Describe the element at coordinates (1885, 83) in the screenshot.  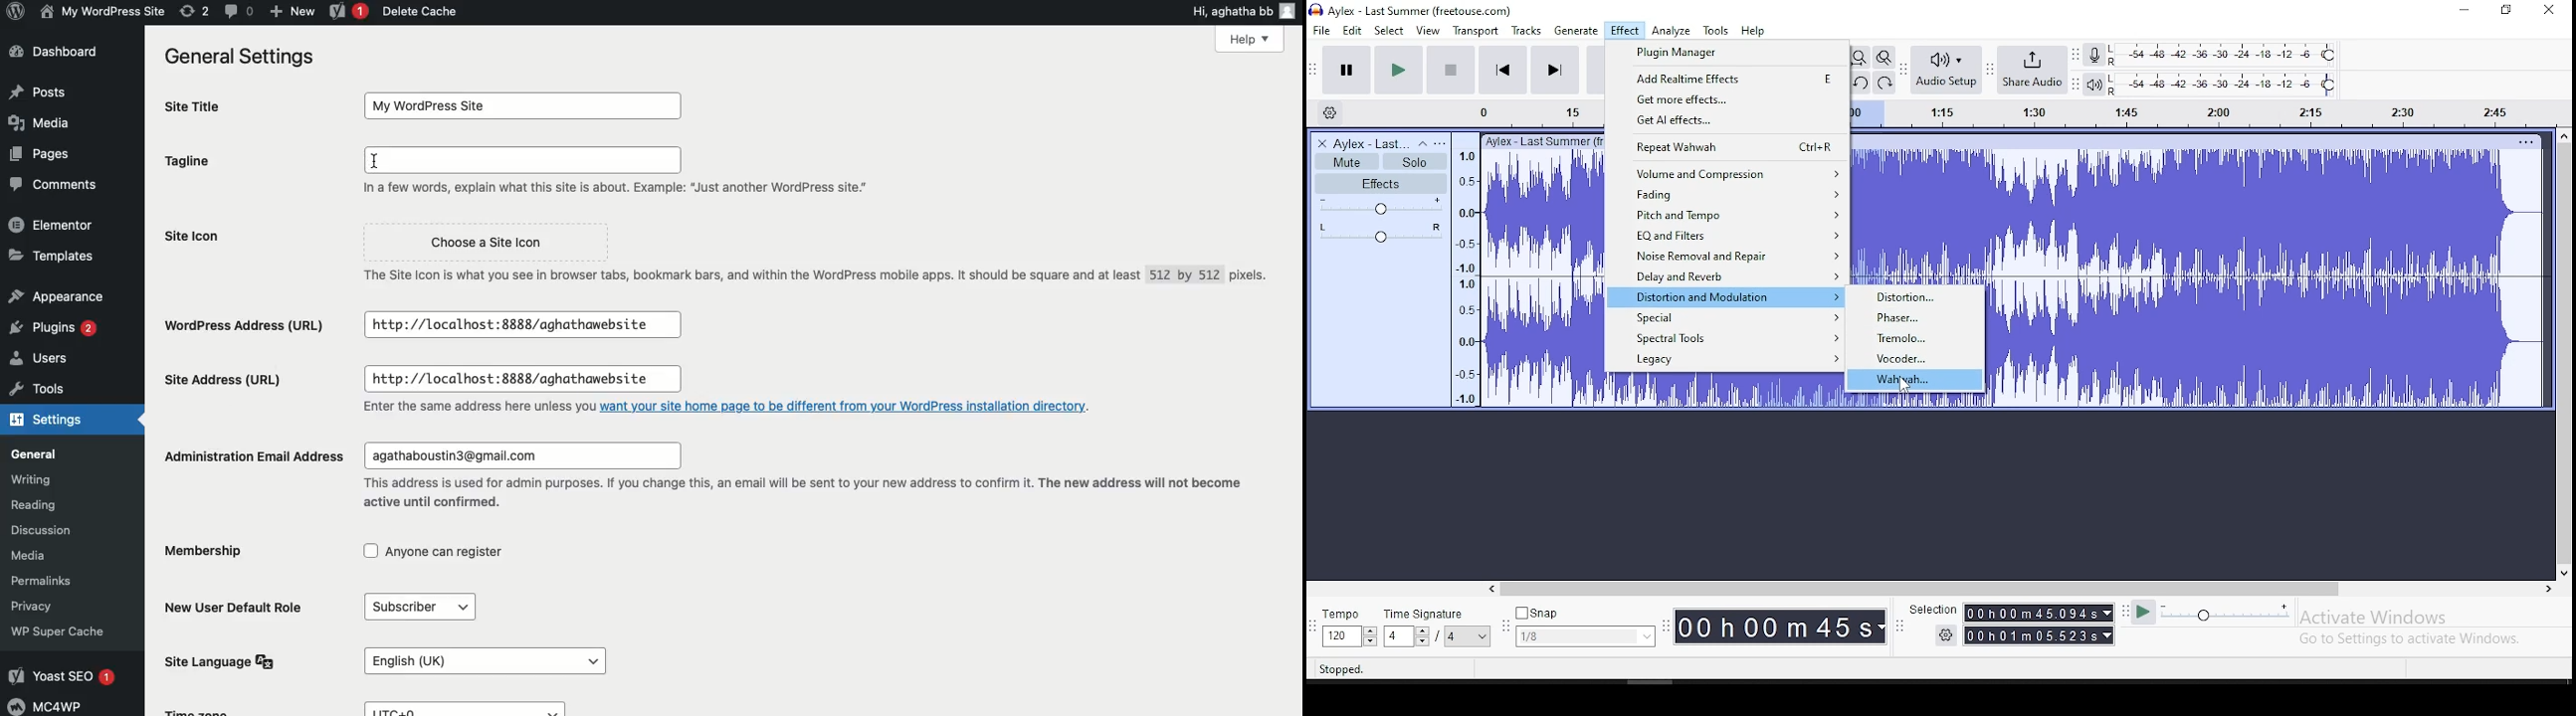
I see `redo` at that location.